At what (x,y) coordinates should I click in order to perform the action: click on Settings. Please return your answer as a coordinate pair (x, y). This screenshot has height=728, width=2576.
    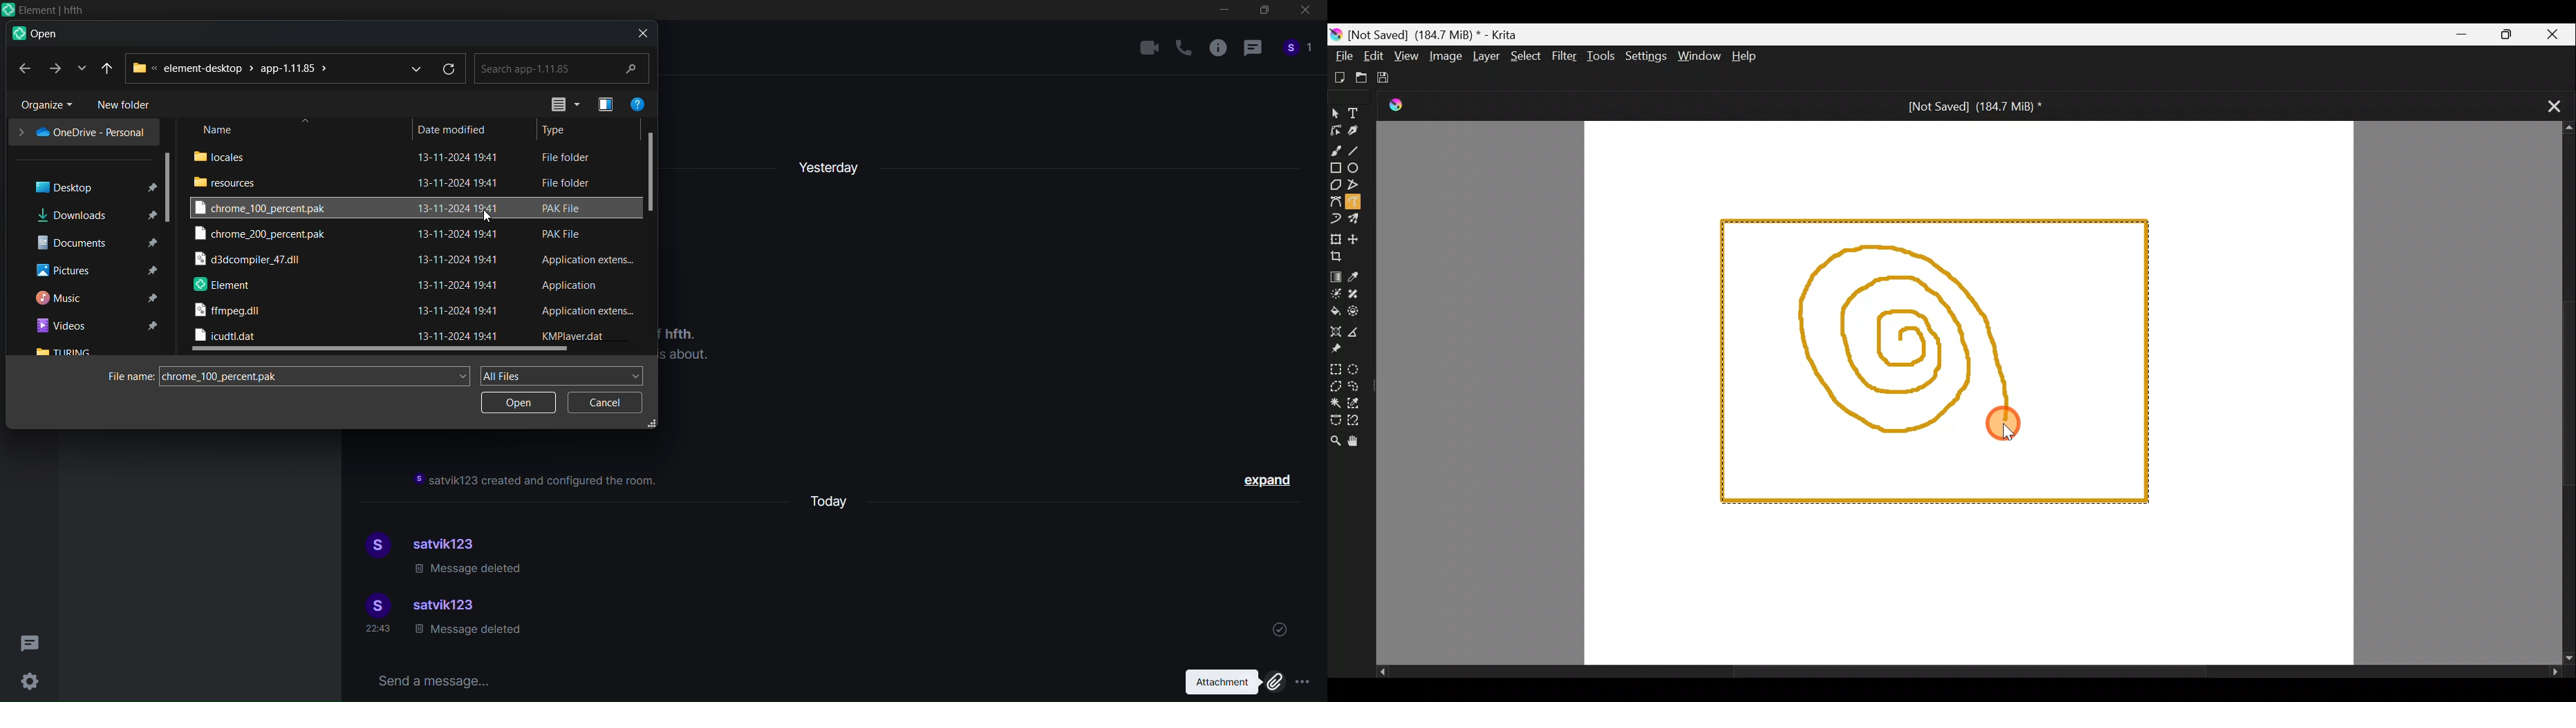
    Looking at the image, I should click on (32, 679).